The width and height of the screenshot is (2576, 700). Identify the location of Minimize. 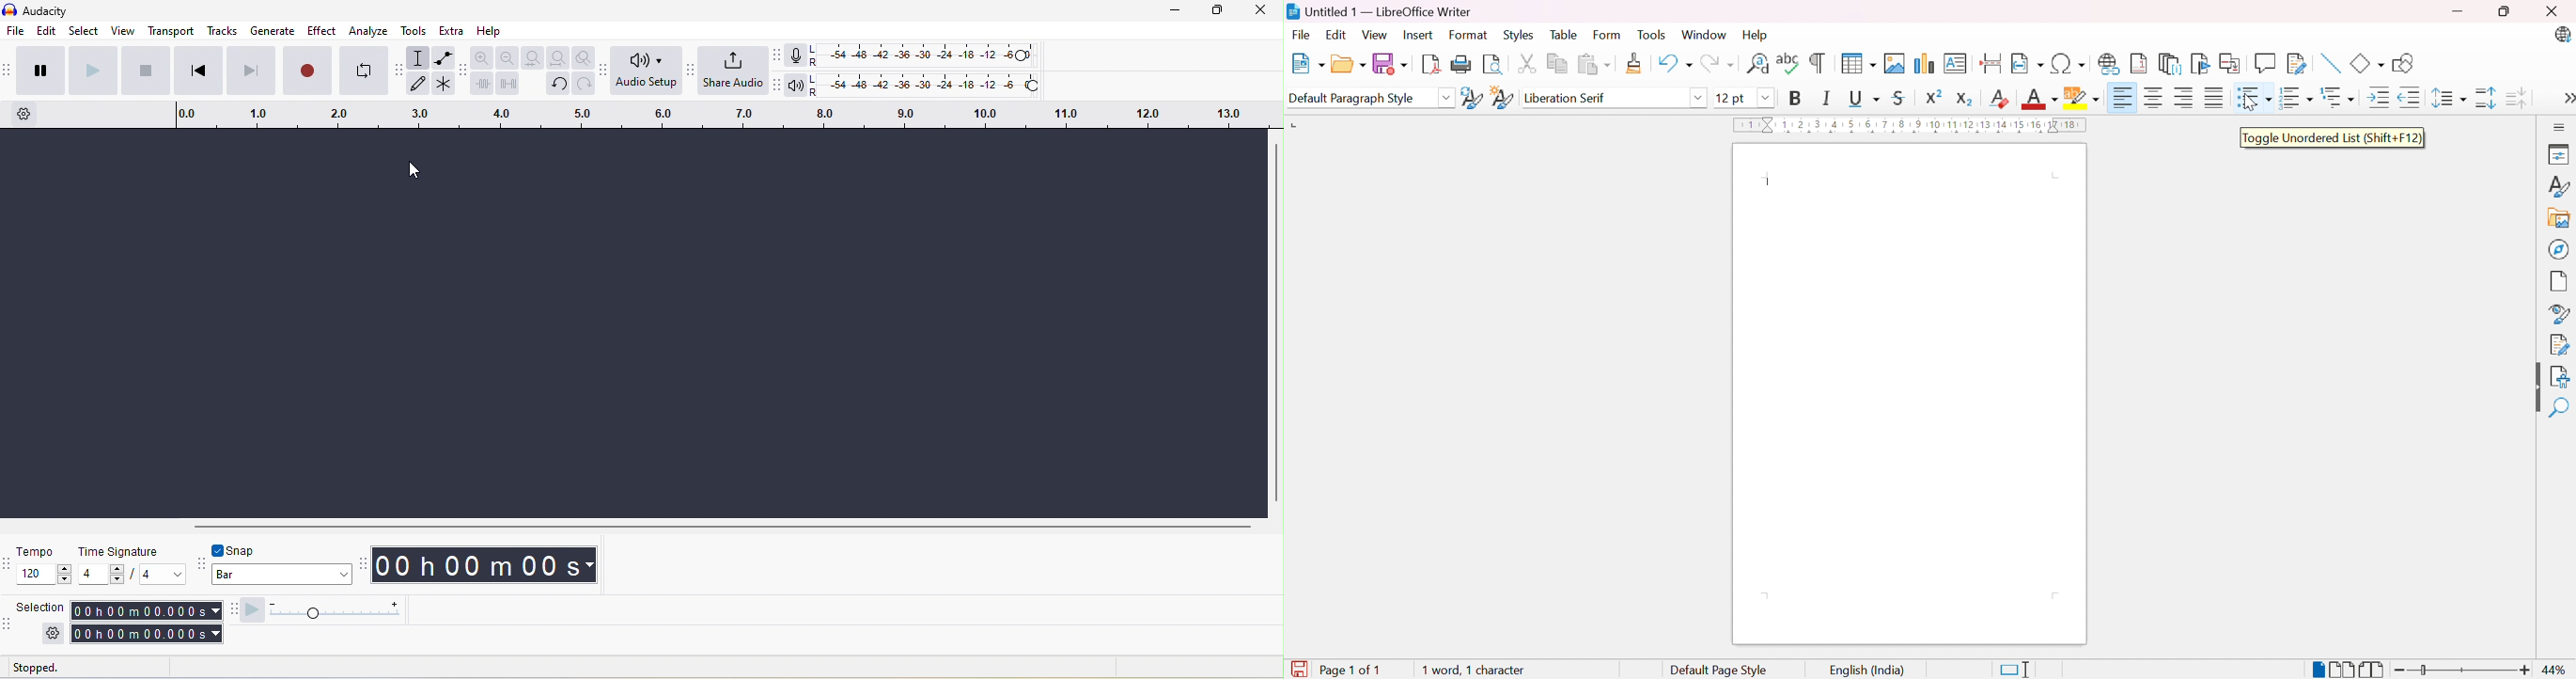
(2458, 9).